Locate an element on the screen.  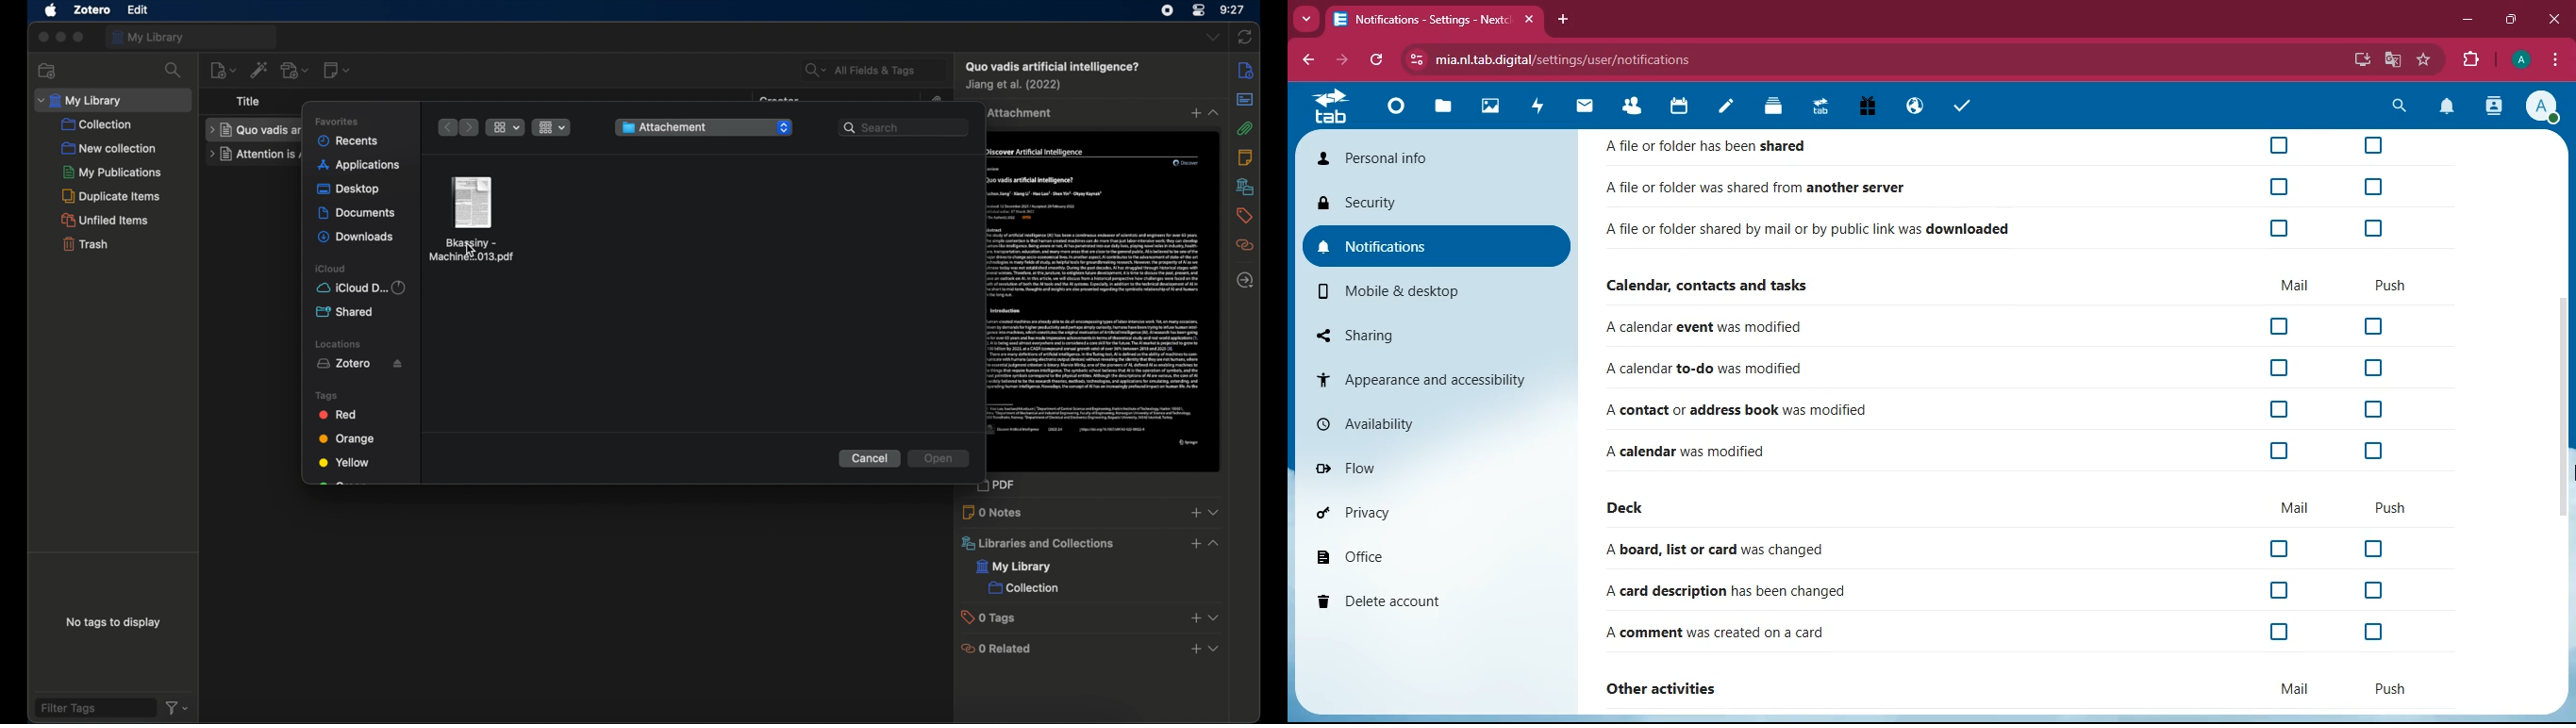
add is located at coordinates (1195, 619).